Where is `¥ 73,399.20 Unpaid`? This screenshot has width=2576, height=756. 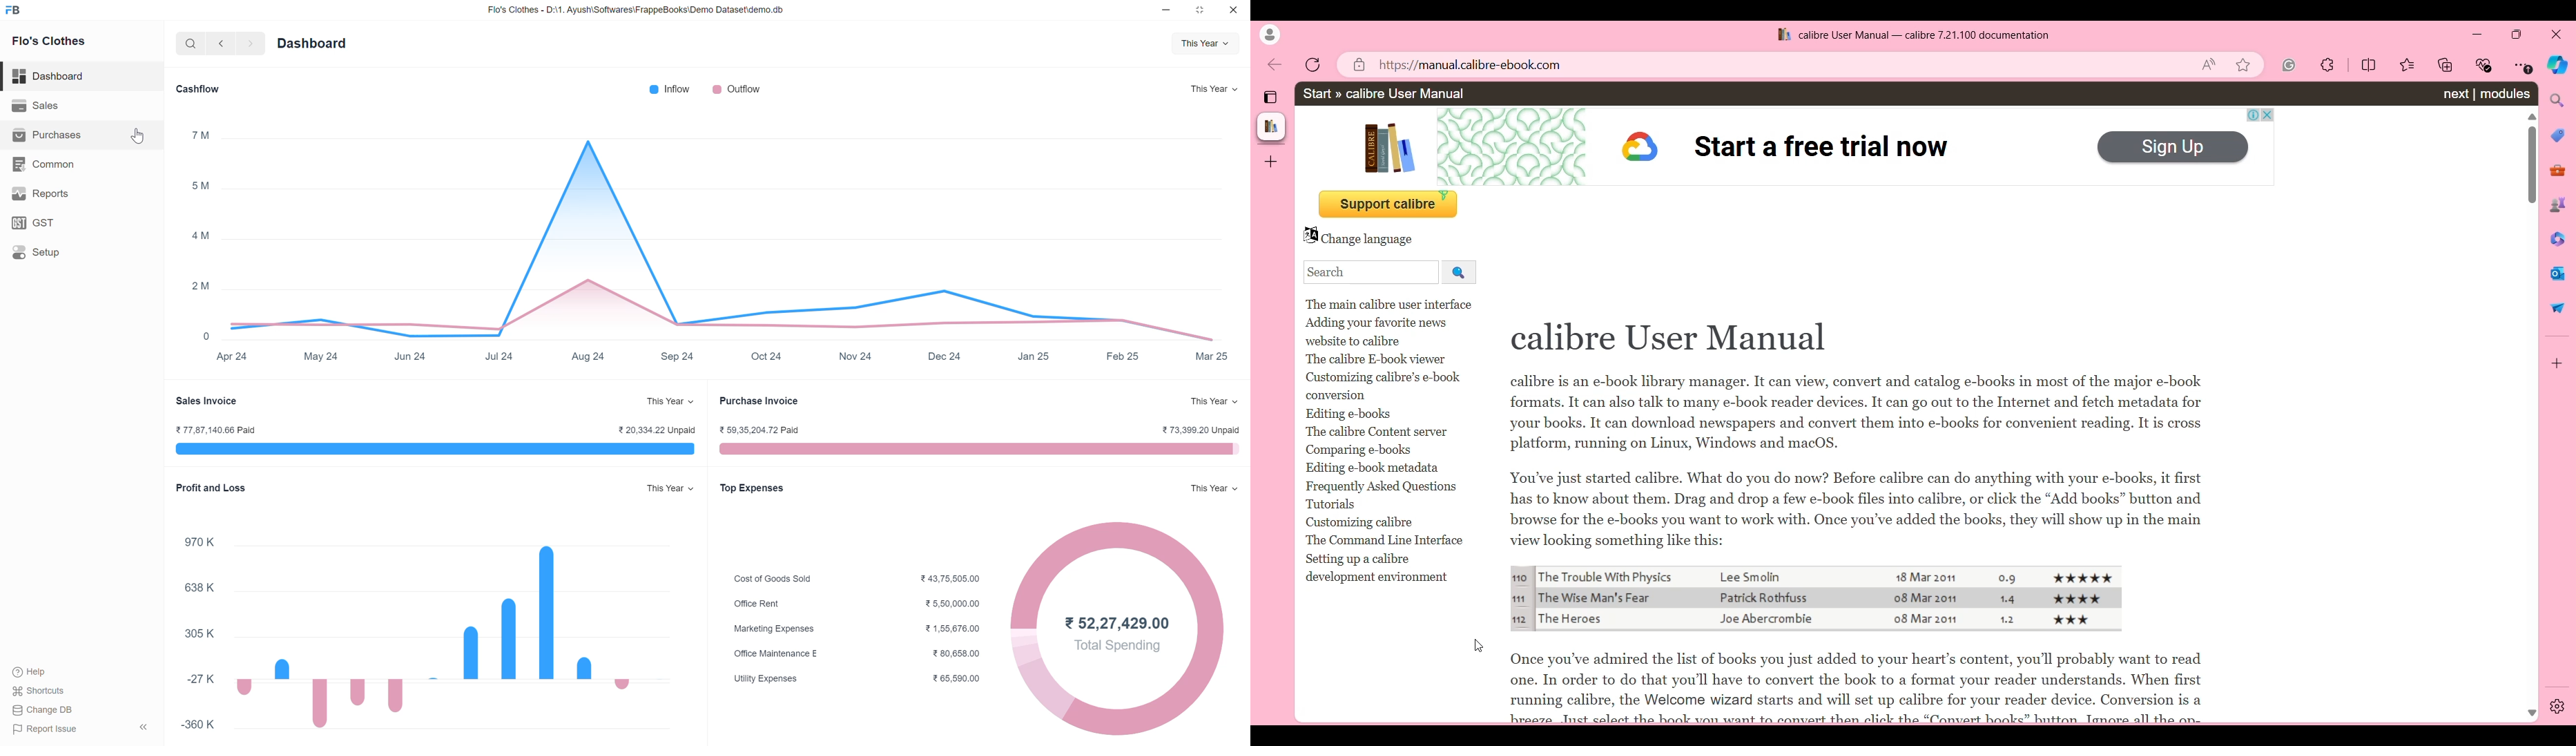
¥ 73,399.20 Unpaid is located at coordinates (1197, 429).